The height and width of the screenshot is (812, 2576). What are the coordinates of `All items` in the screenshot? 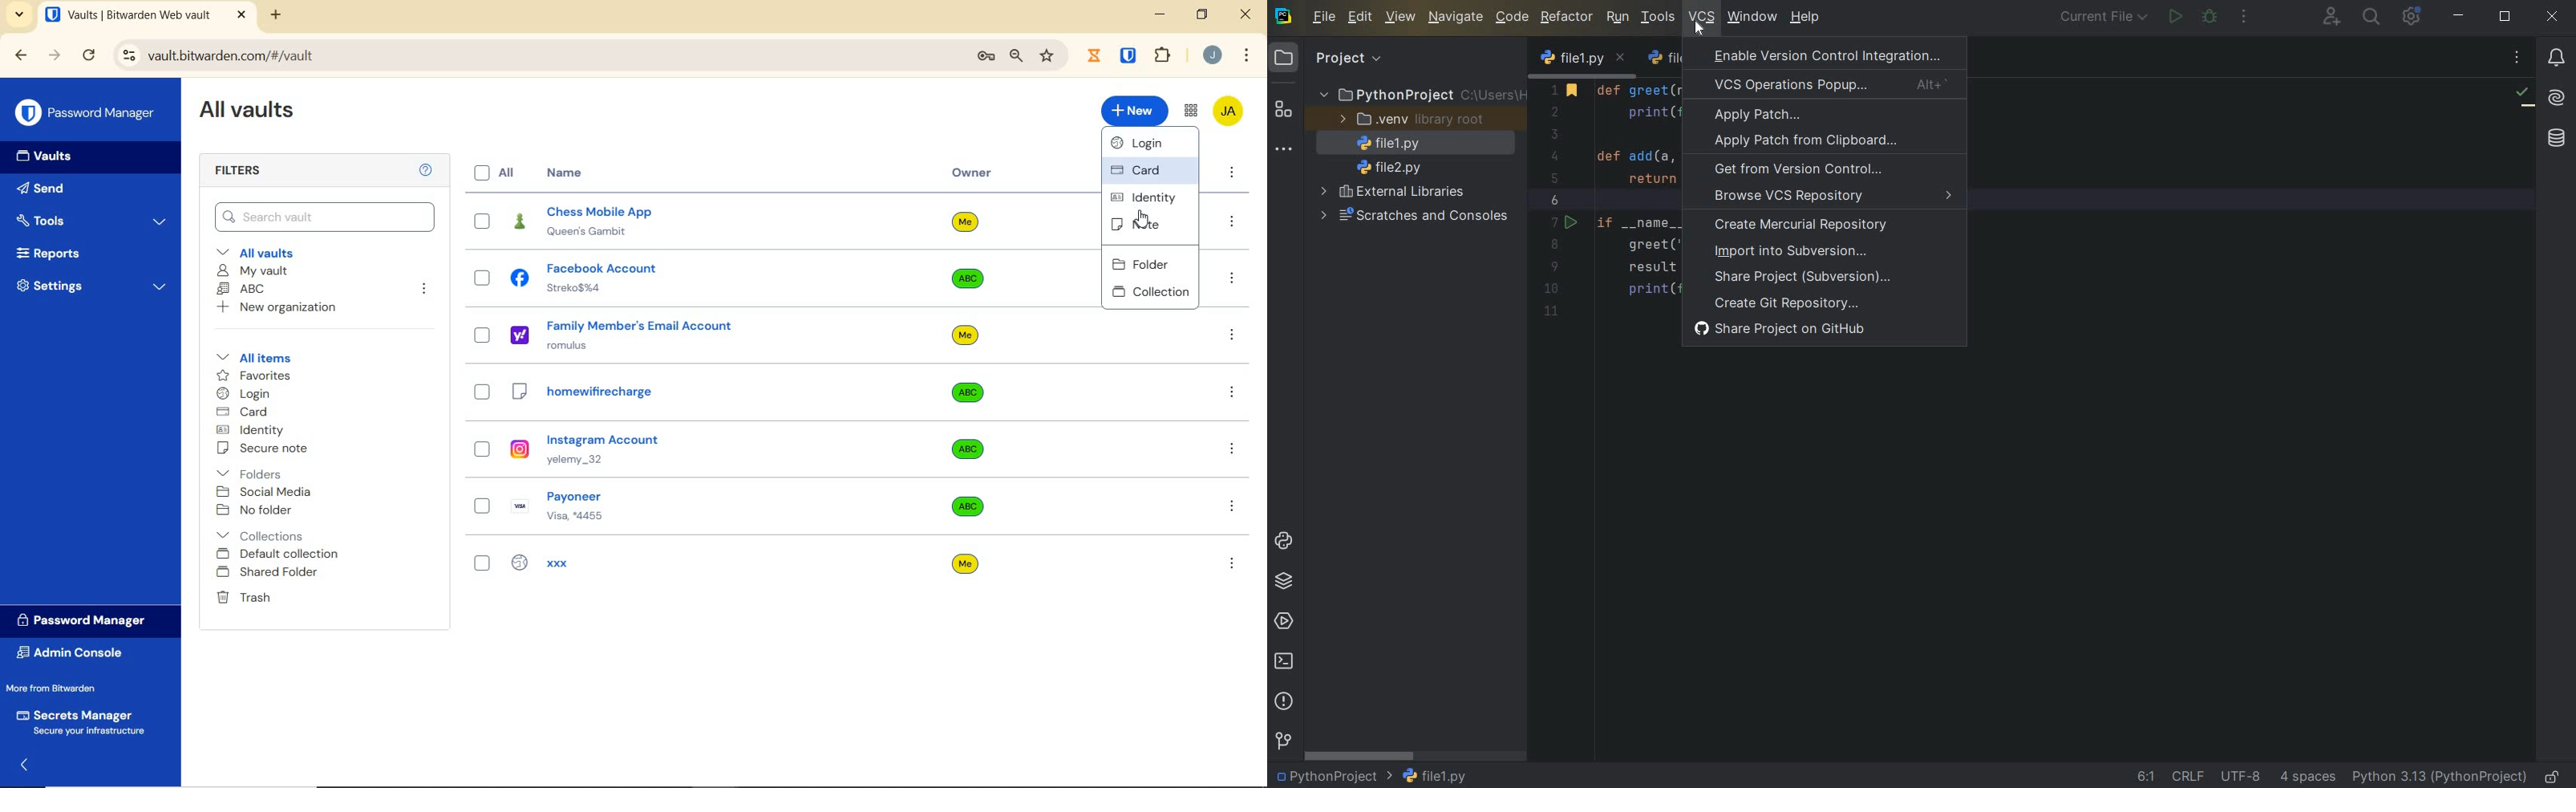 It's located at (265, 358).